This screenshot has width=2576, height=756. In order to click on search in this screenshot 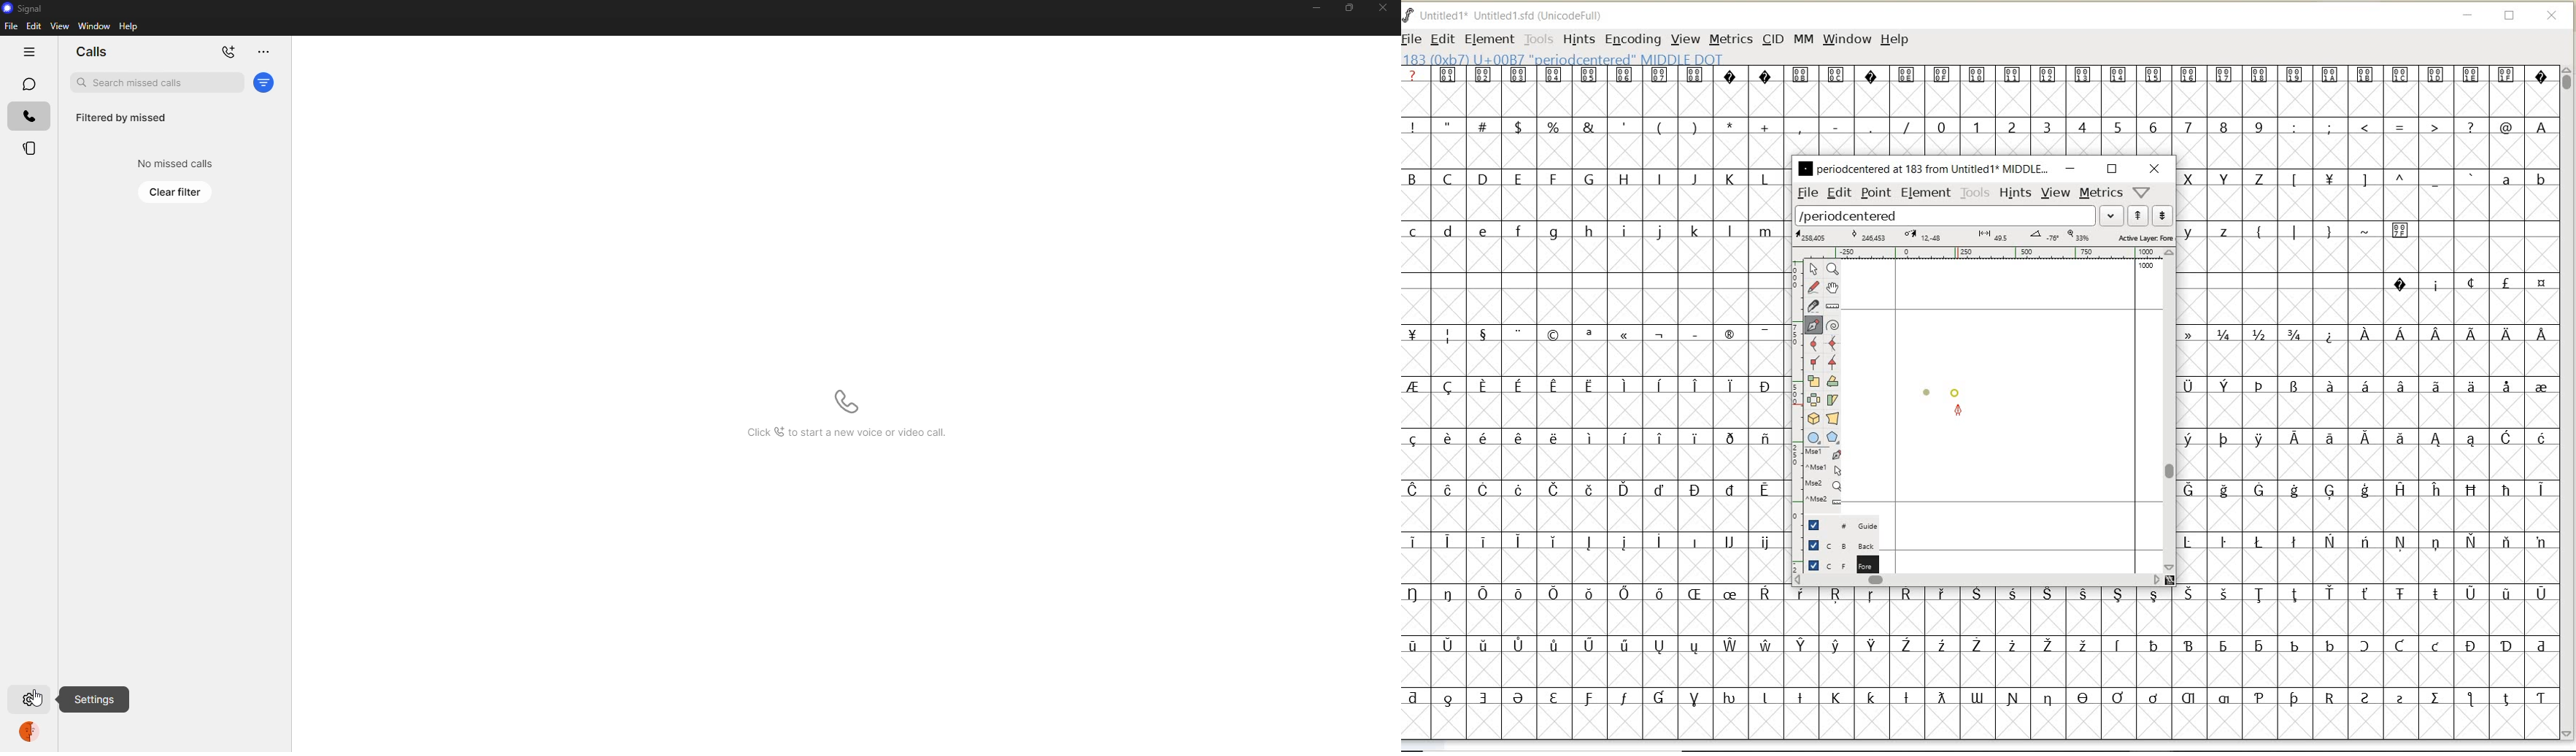, I will do `click(155, 82)`.